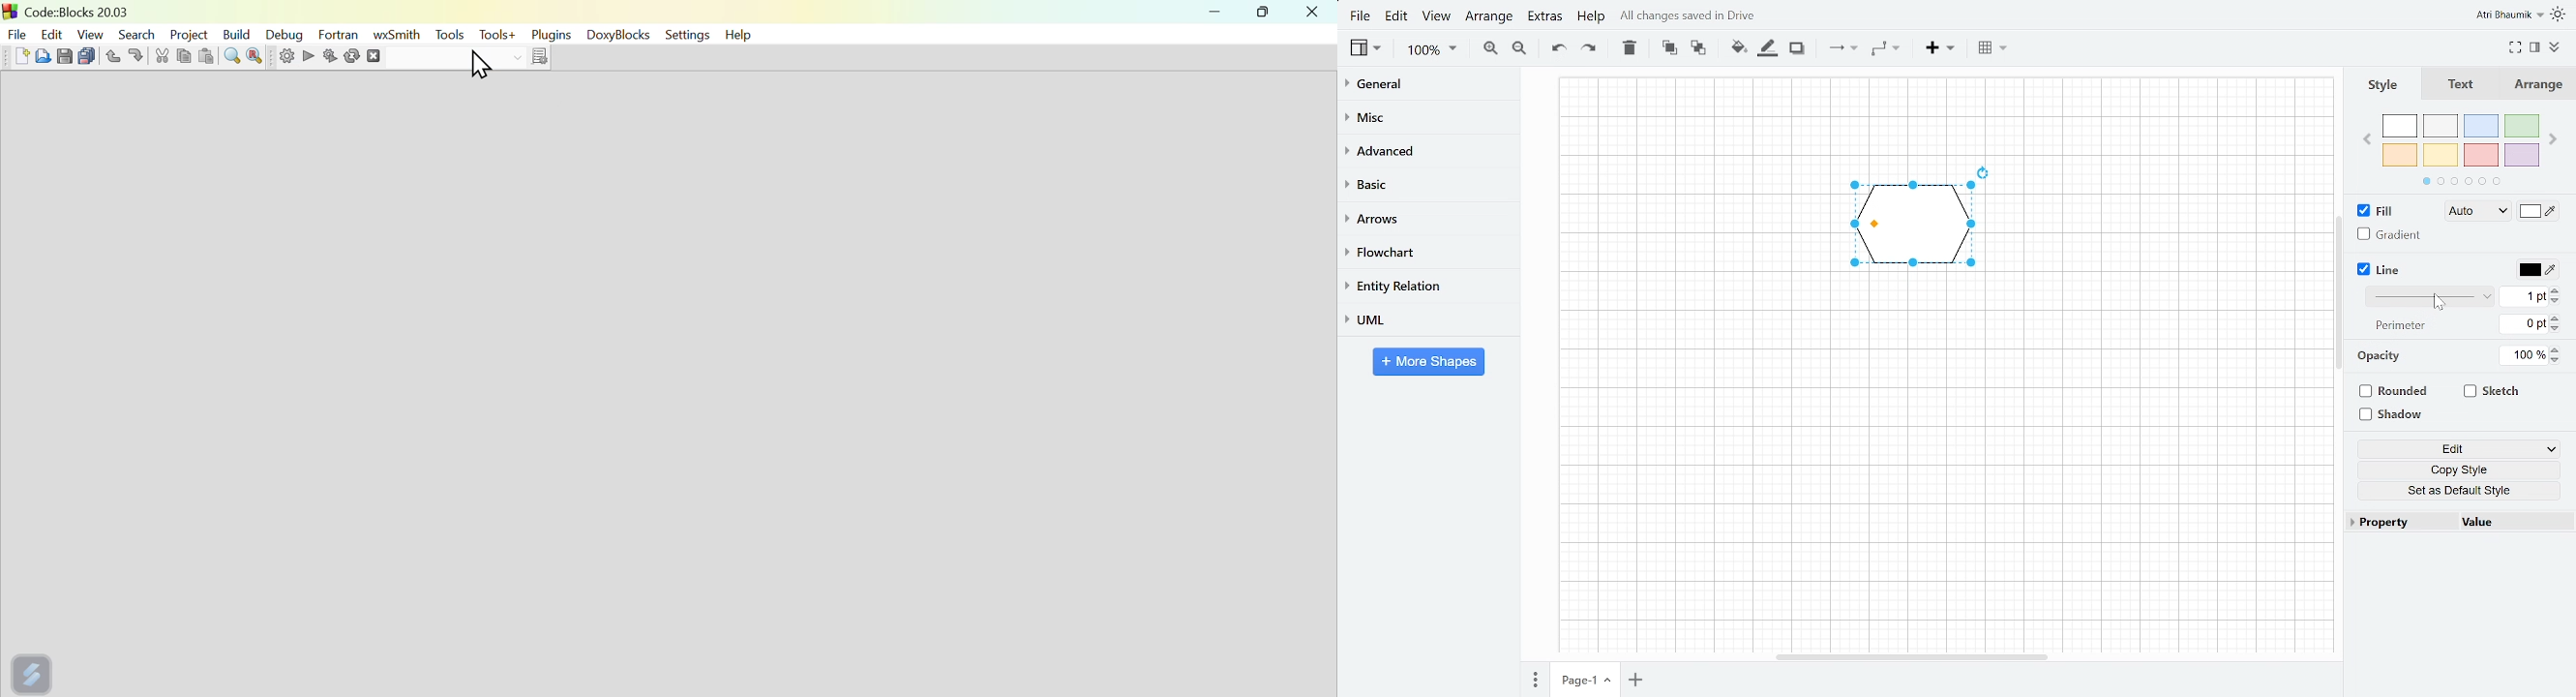 The height and width of the screenshot is (700, 2576). I want to click on Format, so click(2534, 45).